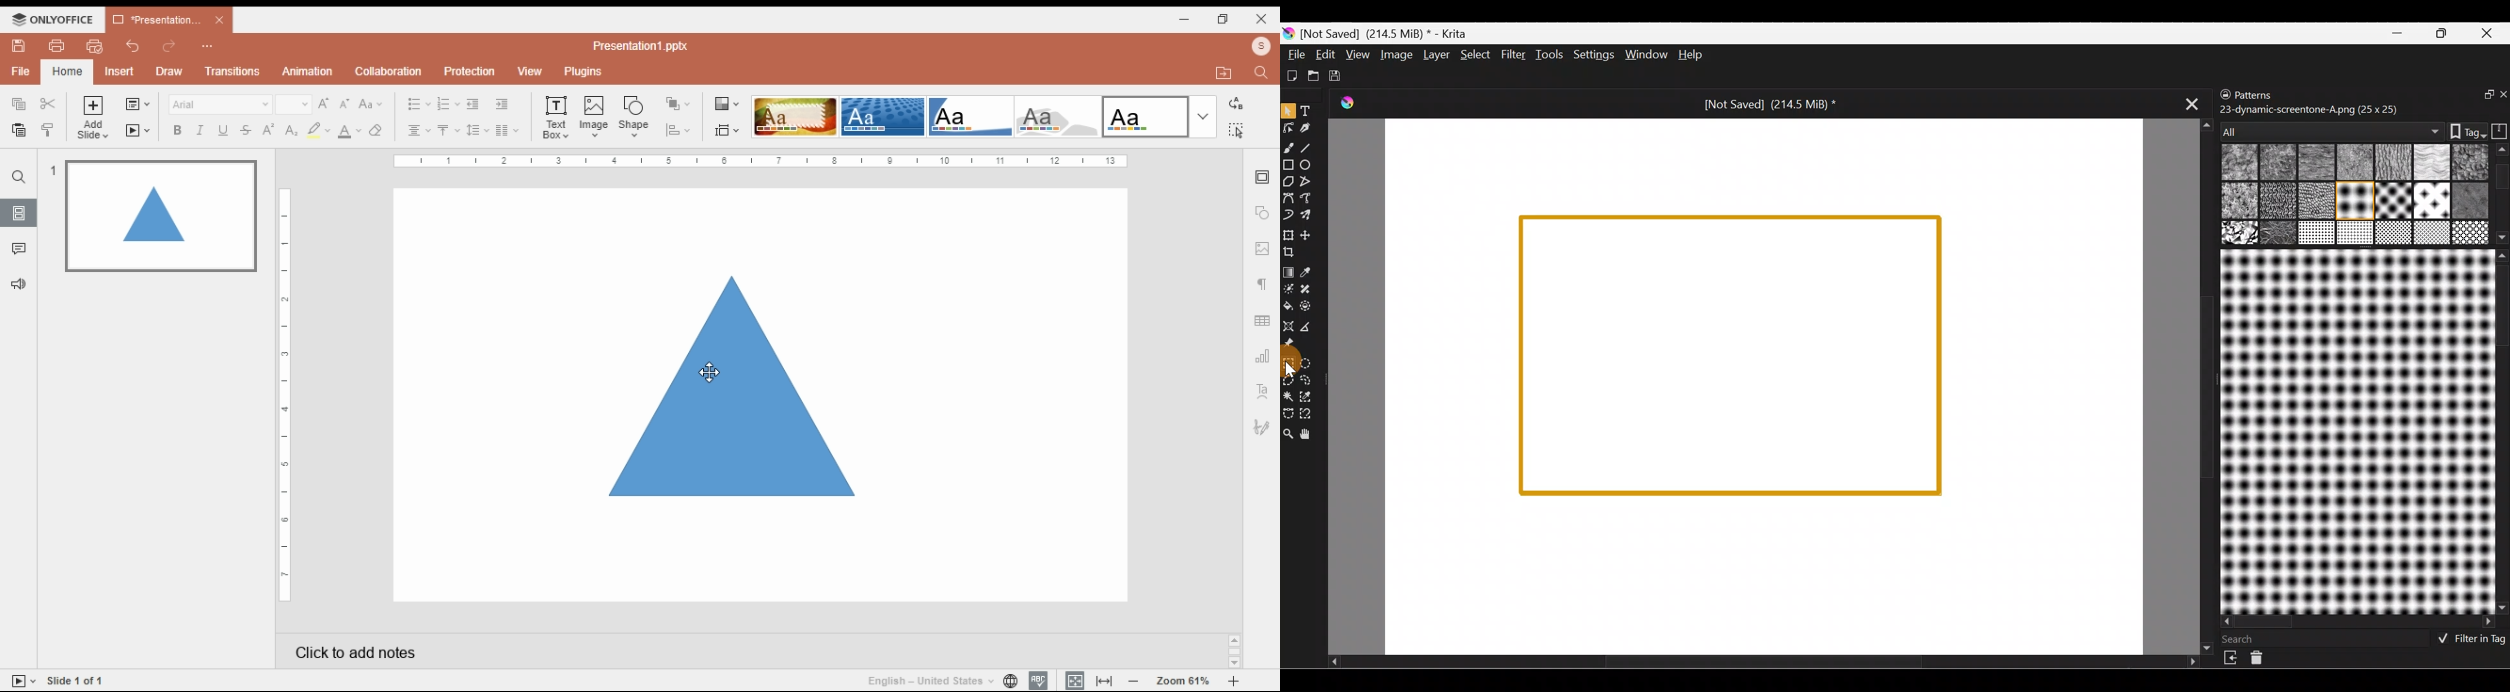 Image resolution: width=2520 pixels, height=700 pixels. Describe the element at coordinates (711, 375) in the screenshot. I see `cursor` at that location.